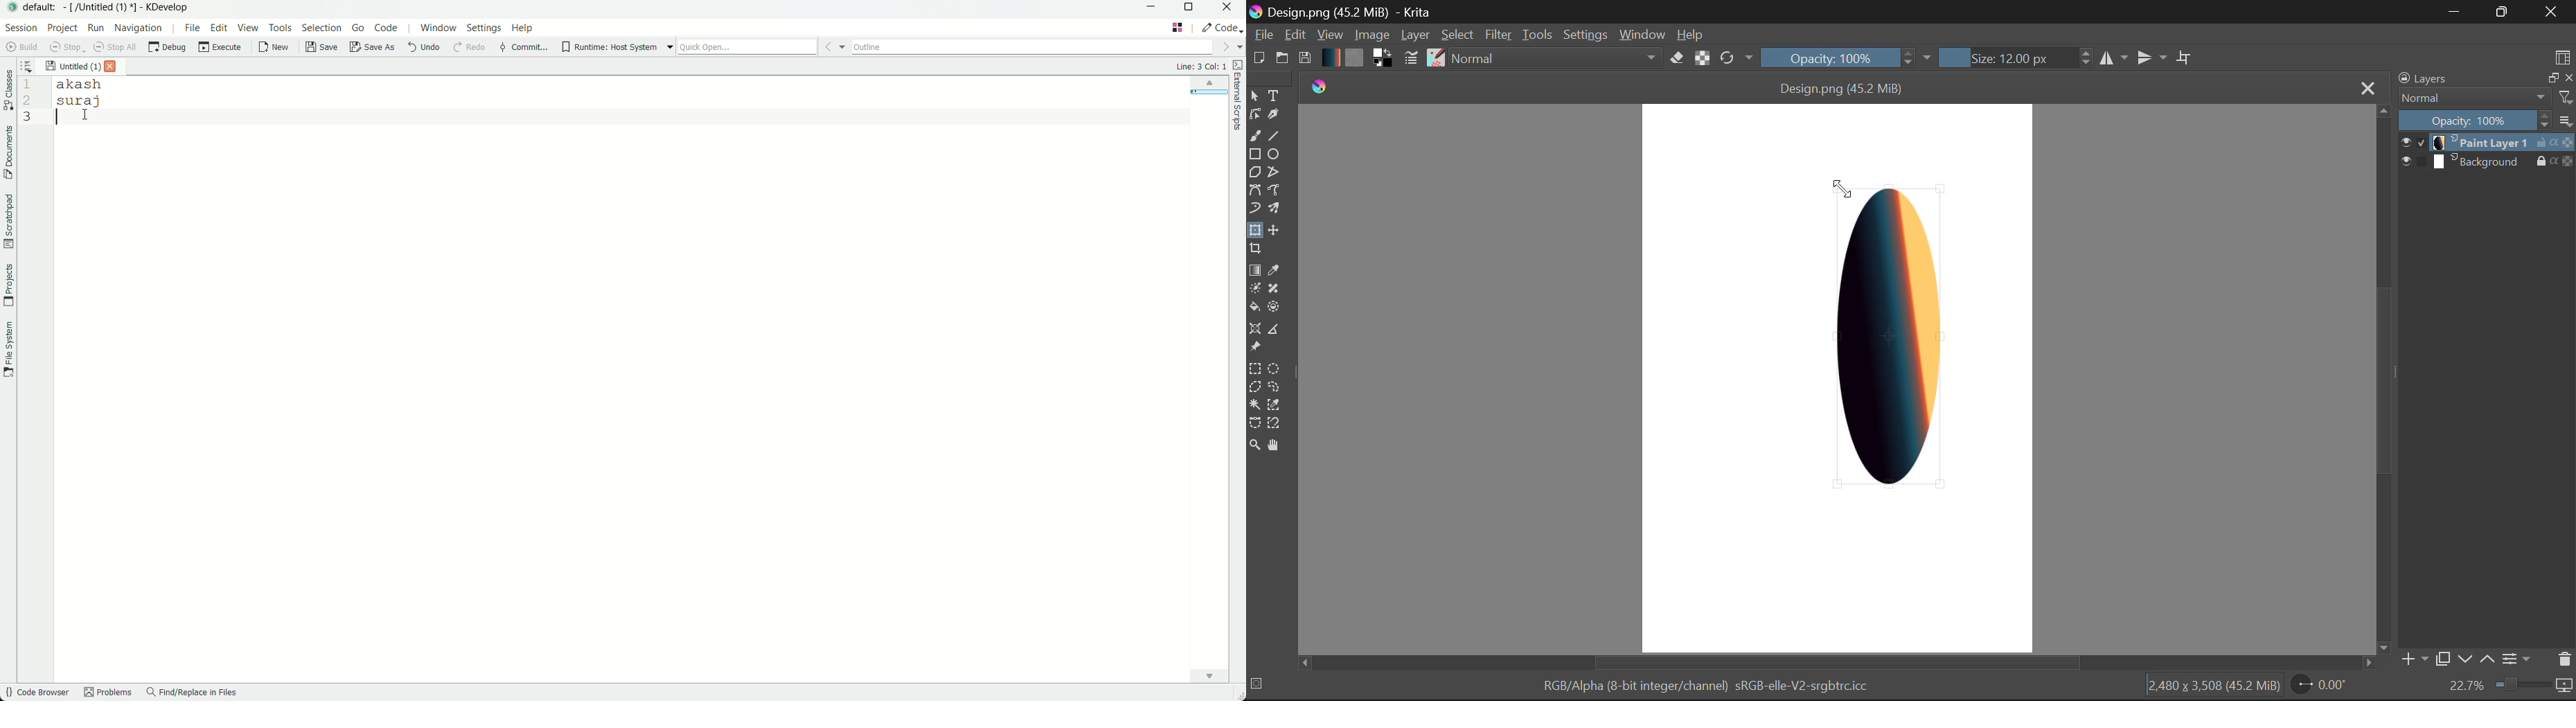 The image size is (2576, 728). What do you see at coordinates (1255, 306) in the screenshot?
I see `Fill` at bounding box center [1255, 306].